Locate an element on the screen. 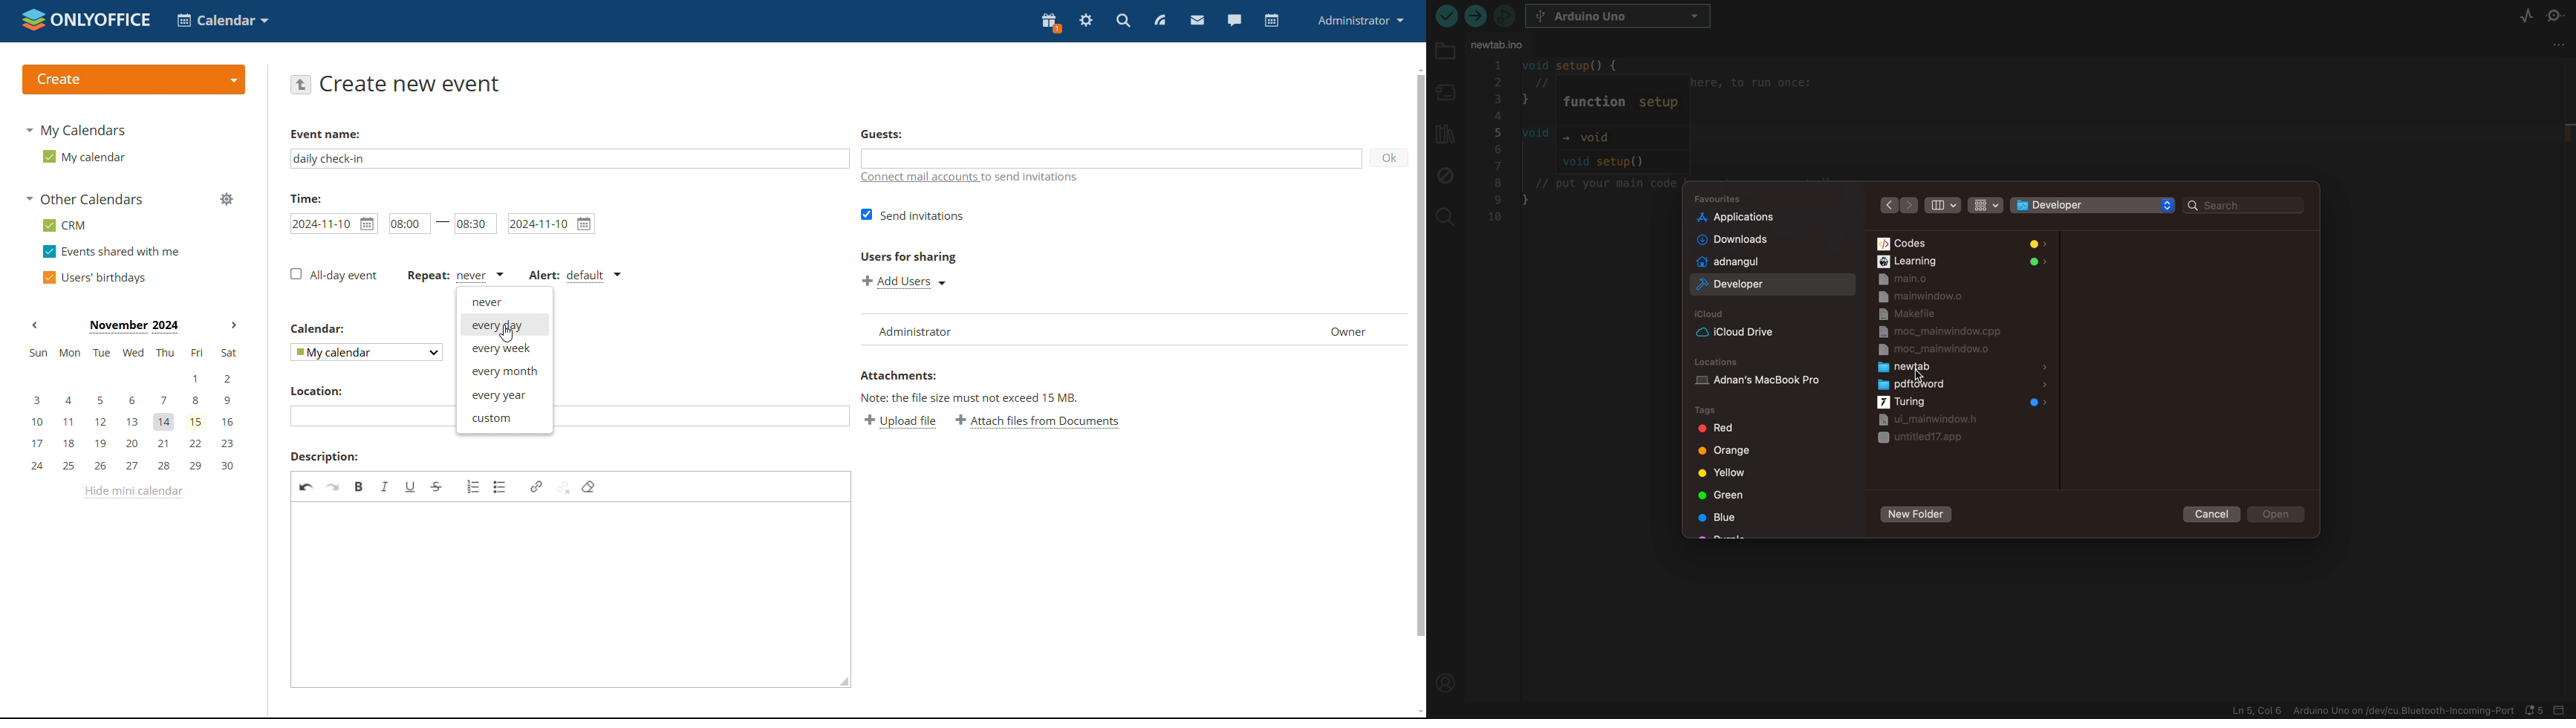  open is located at coordinates (2278, 514).